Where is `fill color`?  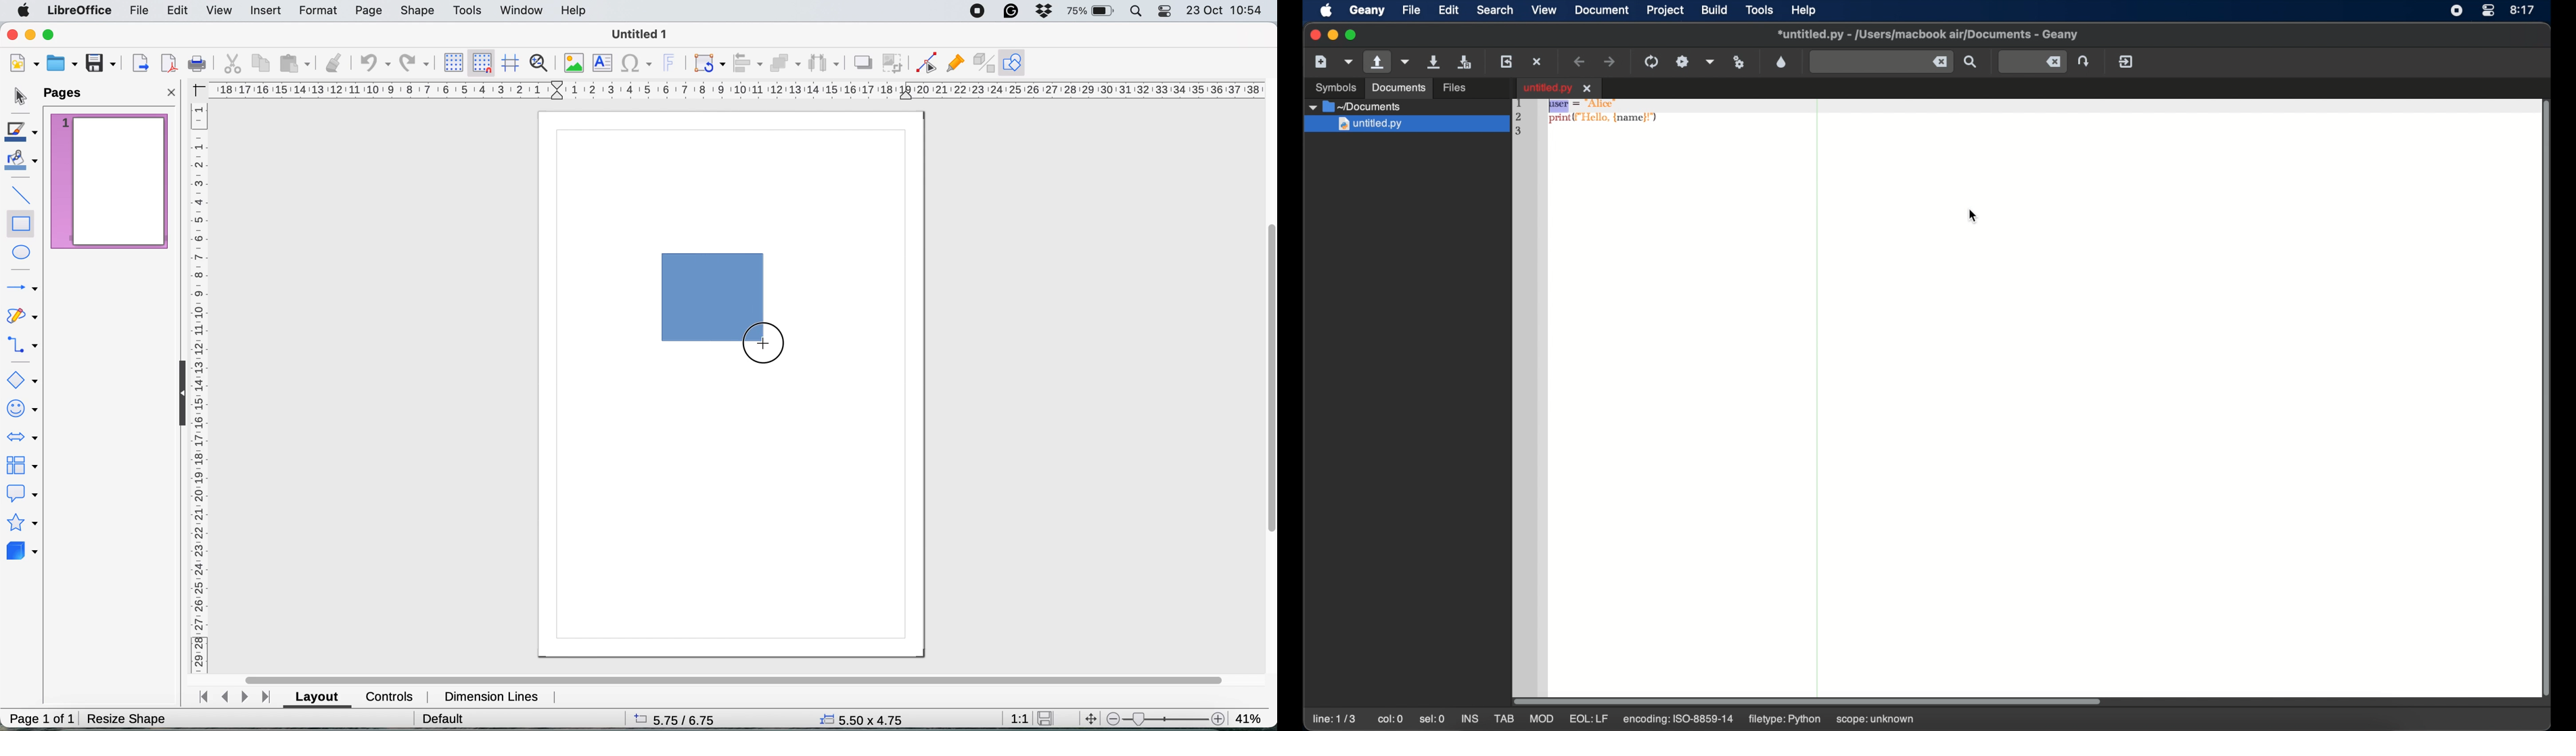
fill color is located at coordinates (24, 163).